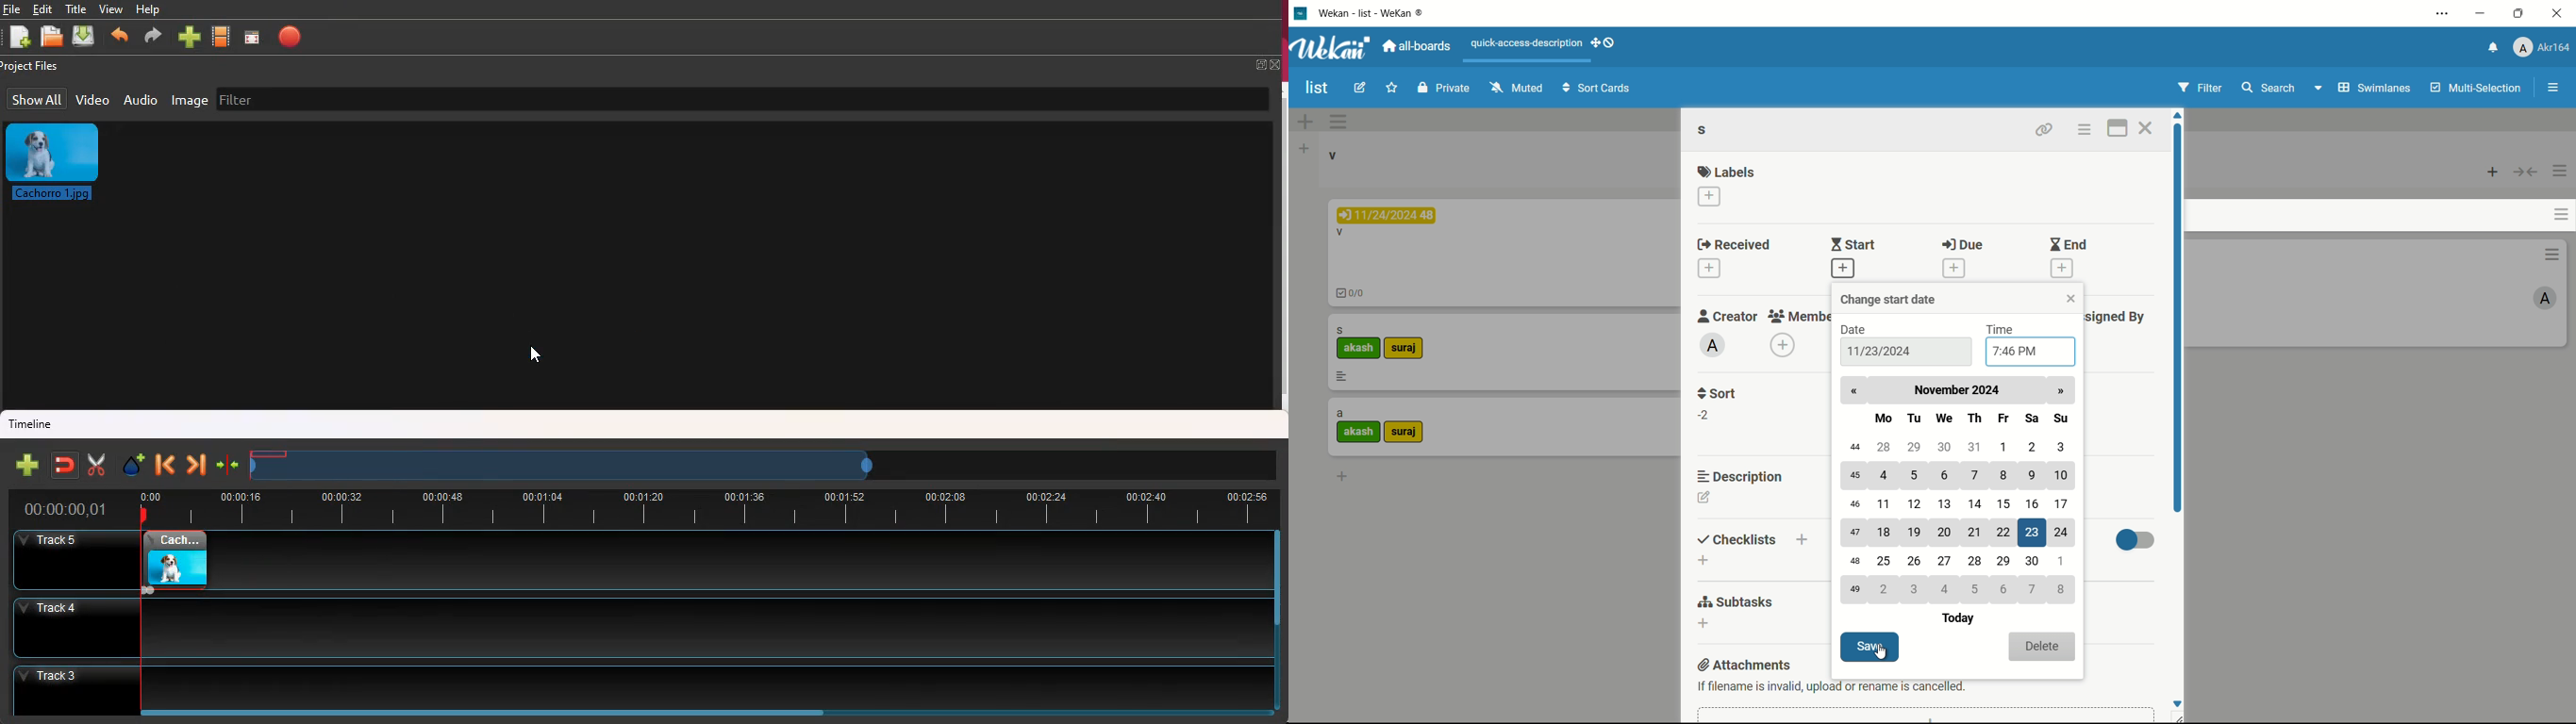 The image size is (2576, 728). Describe the element at coordinates (1803, 539) in the screenshot. I see `add checklists` at that location.